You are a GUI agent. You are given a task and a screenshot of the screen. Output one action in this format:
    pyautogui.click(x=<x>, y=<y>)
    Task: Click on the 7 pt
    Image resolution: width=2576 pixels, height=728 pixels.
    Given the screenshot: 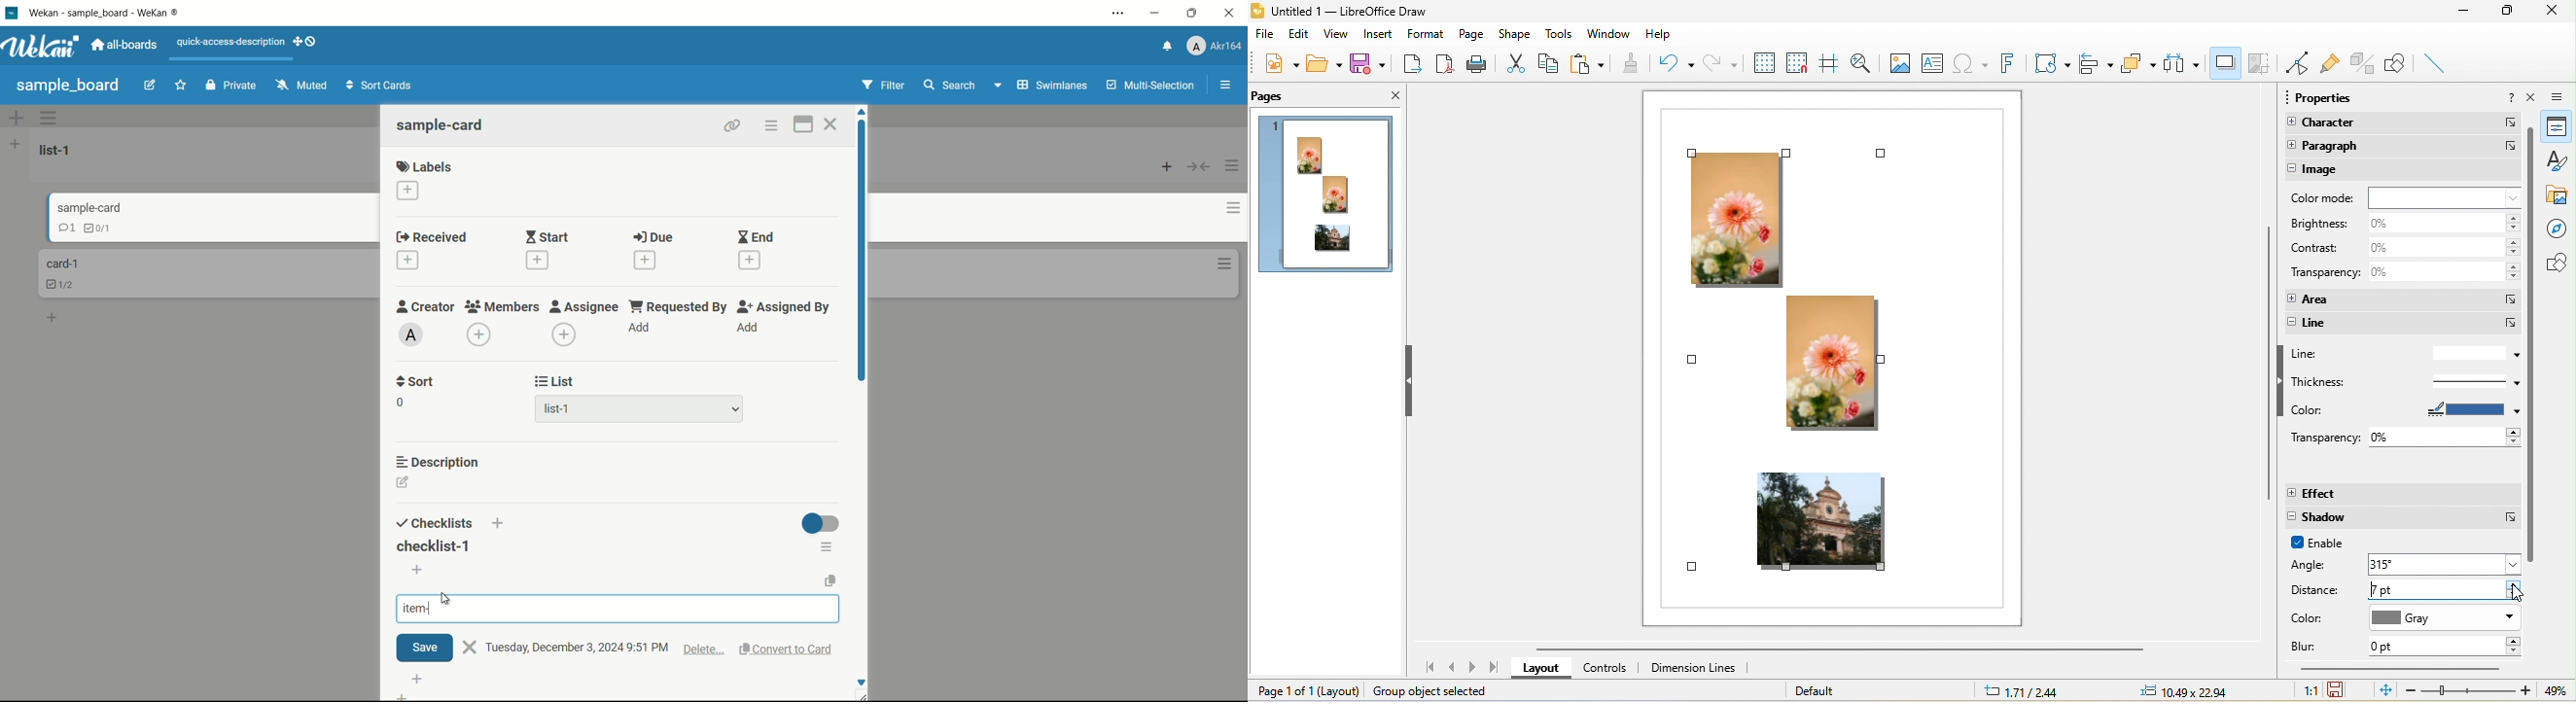 What is the action you would take?
    pyautogui.click(x=2445, y=589)
    